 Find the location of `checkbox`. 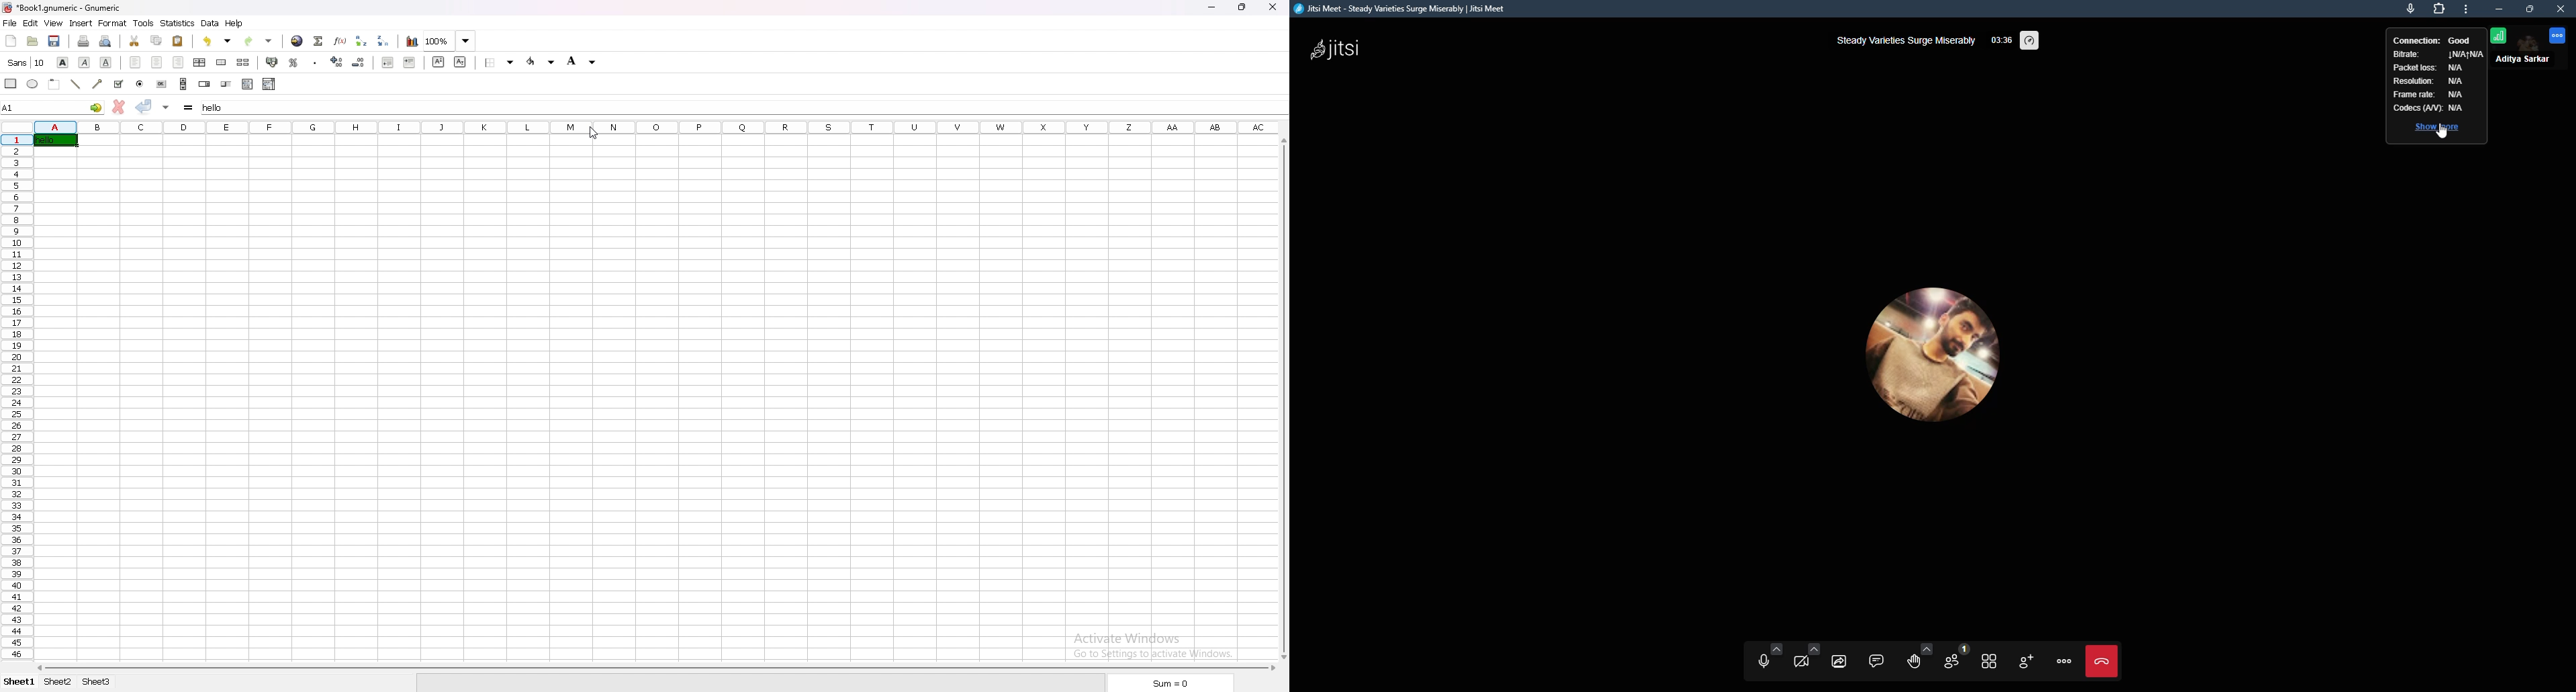

checkbox is located at coordinates (119, 84).